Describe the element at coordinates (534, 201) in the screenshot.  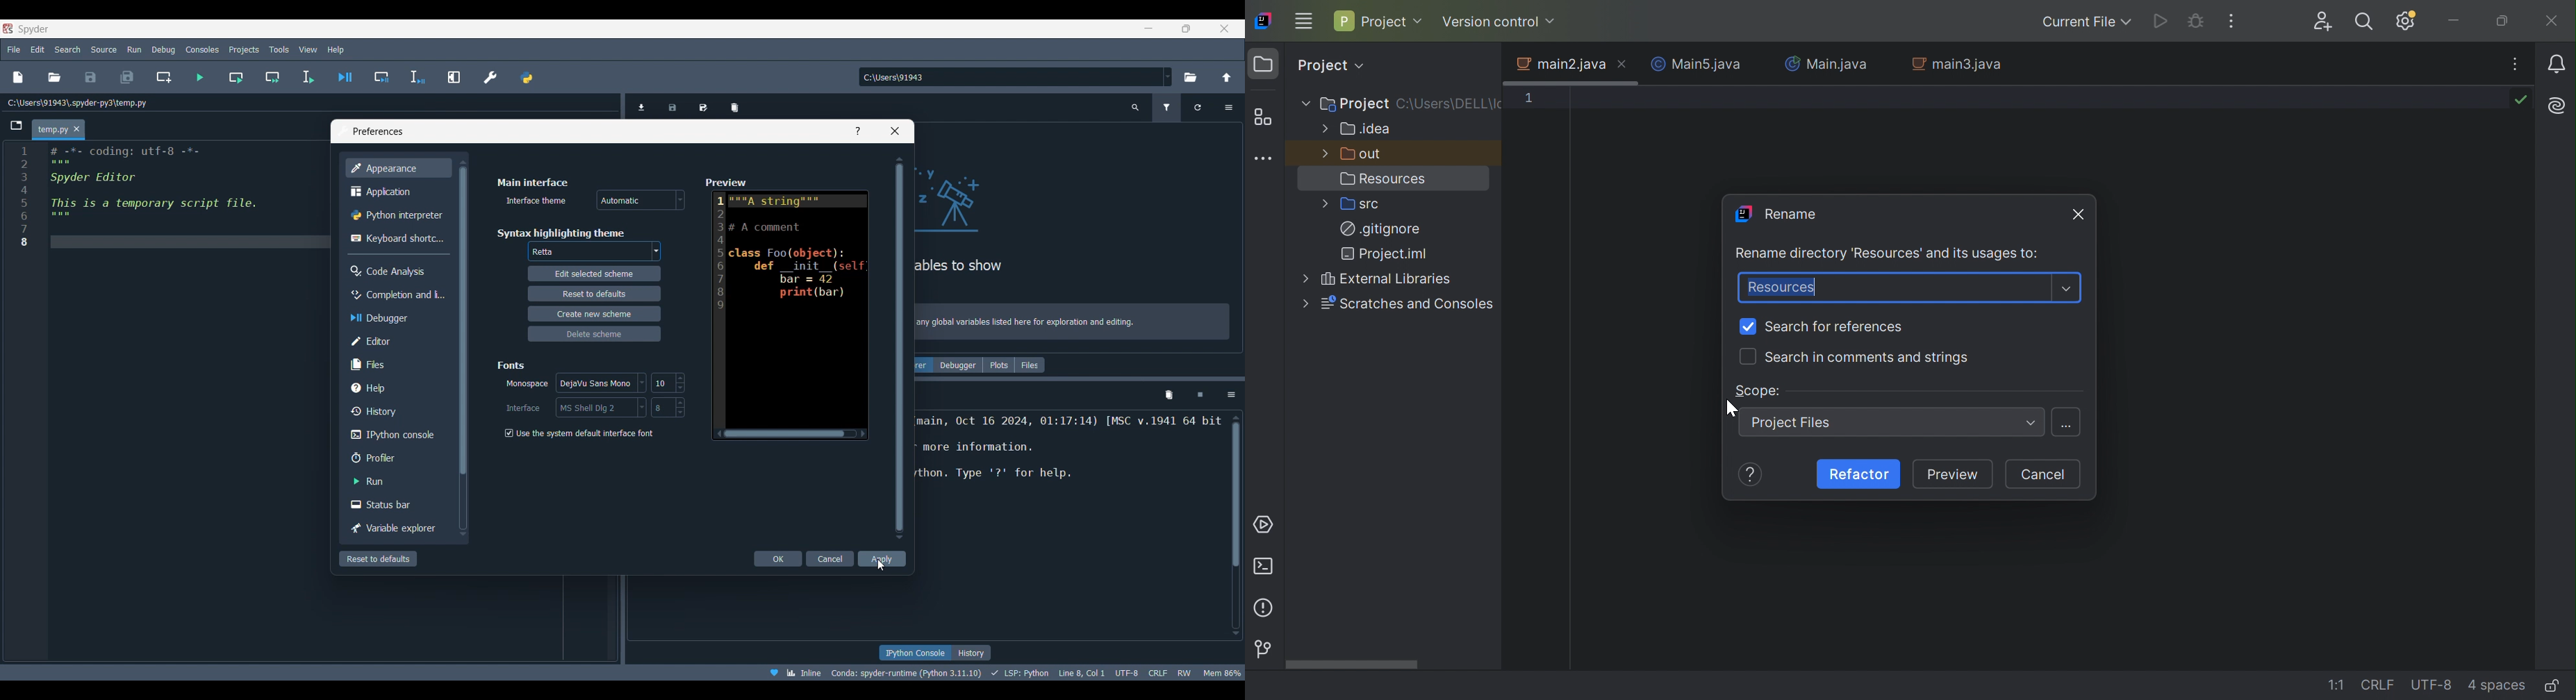
I see `Indicates interface theme options` at that location.